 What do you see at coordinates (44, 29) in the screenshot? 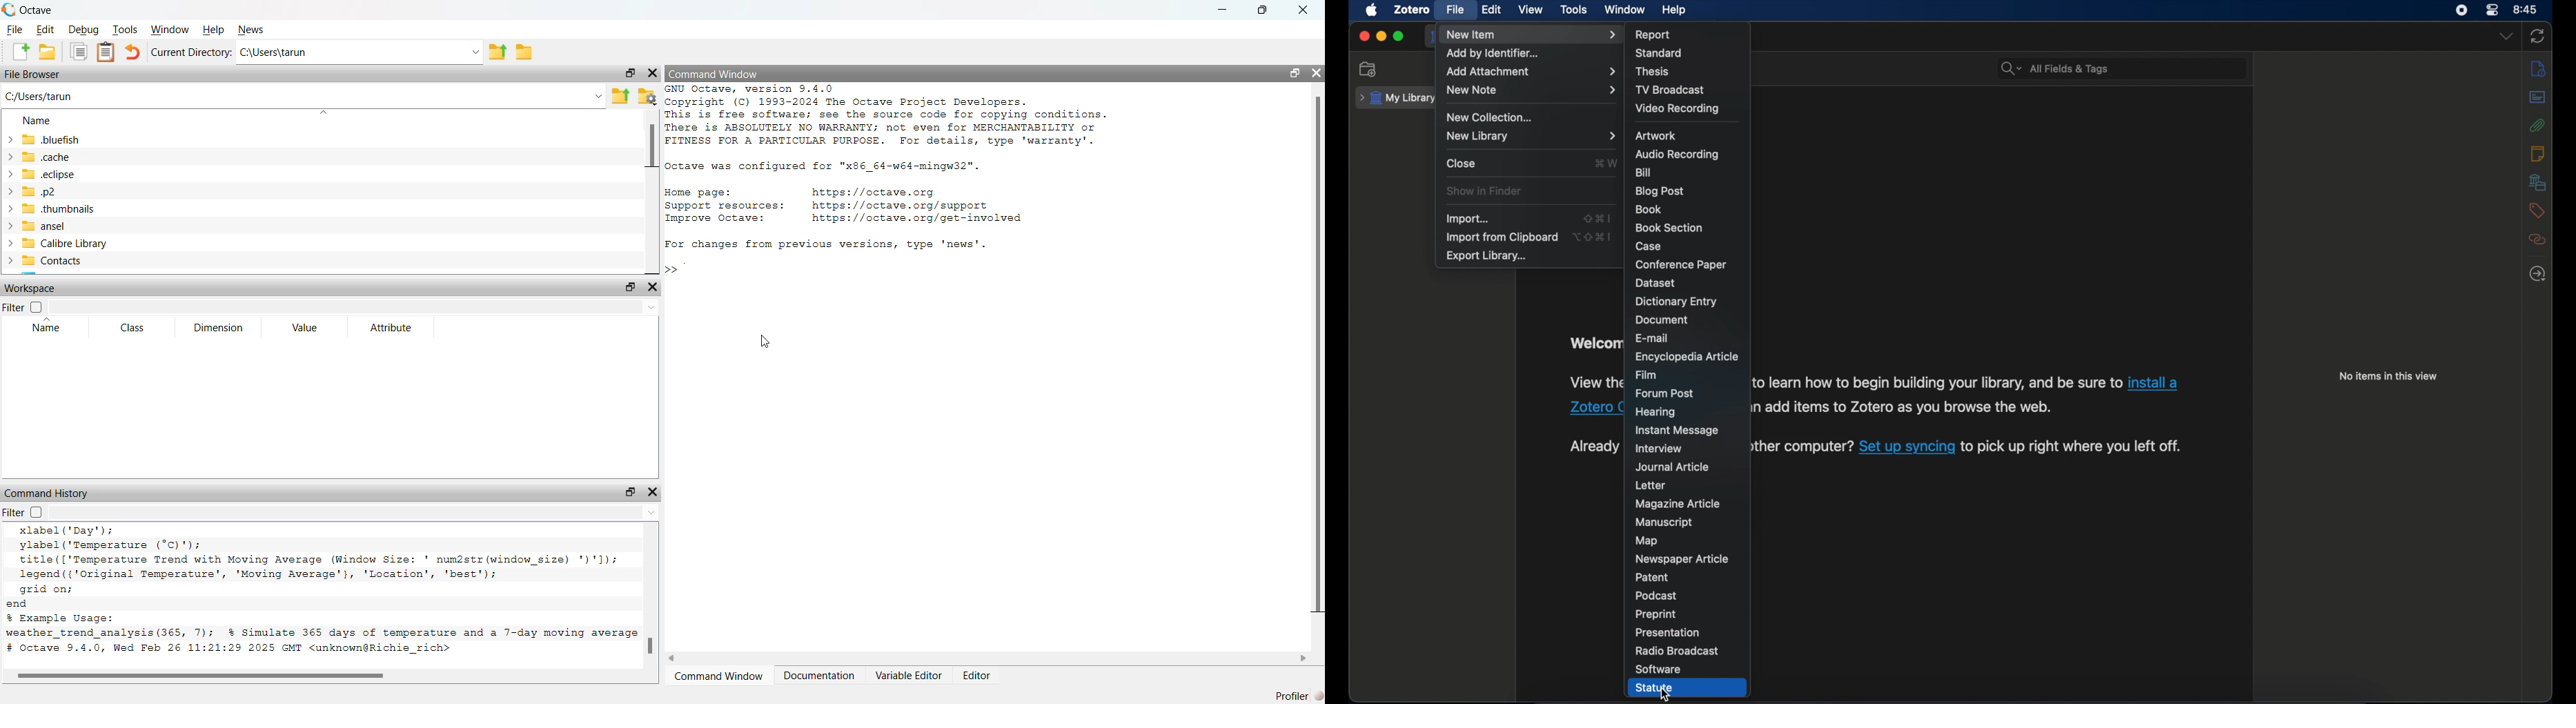
I see `Edit` at bounding box center [44, 29].